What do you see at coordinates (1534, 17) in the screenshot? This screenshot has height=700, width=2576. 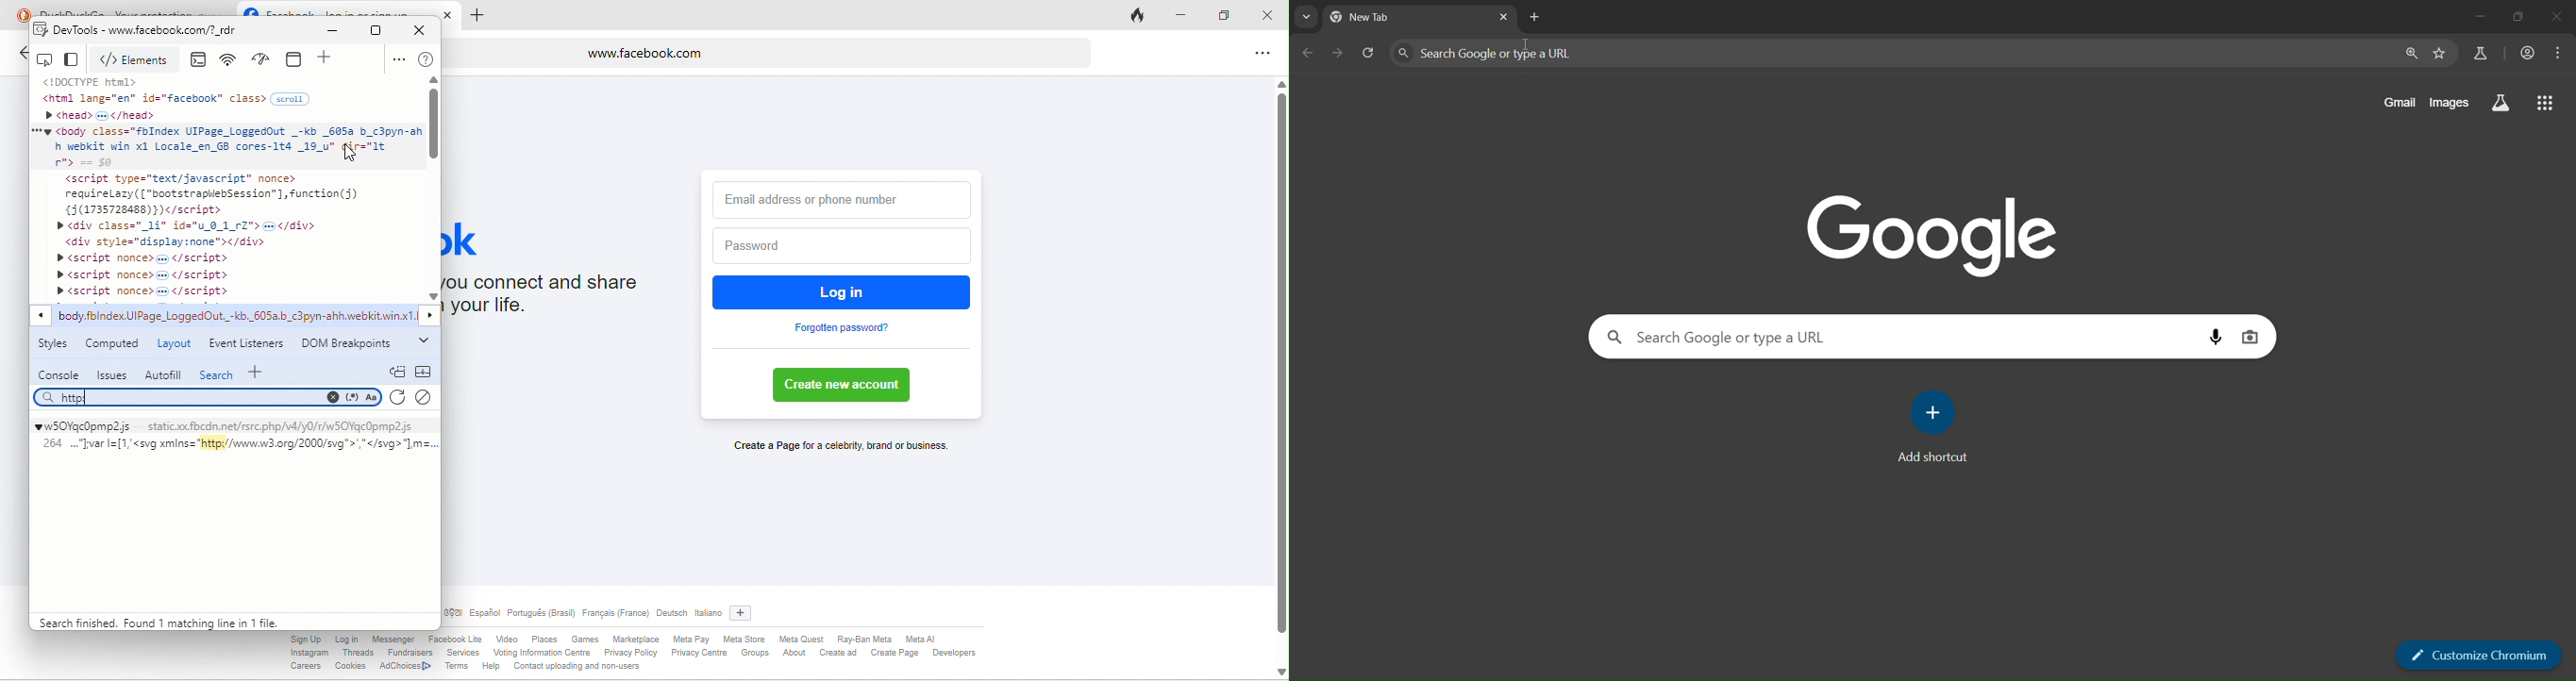 I see `new tab` at bounding box center [1534, 17].